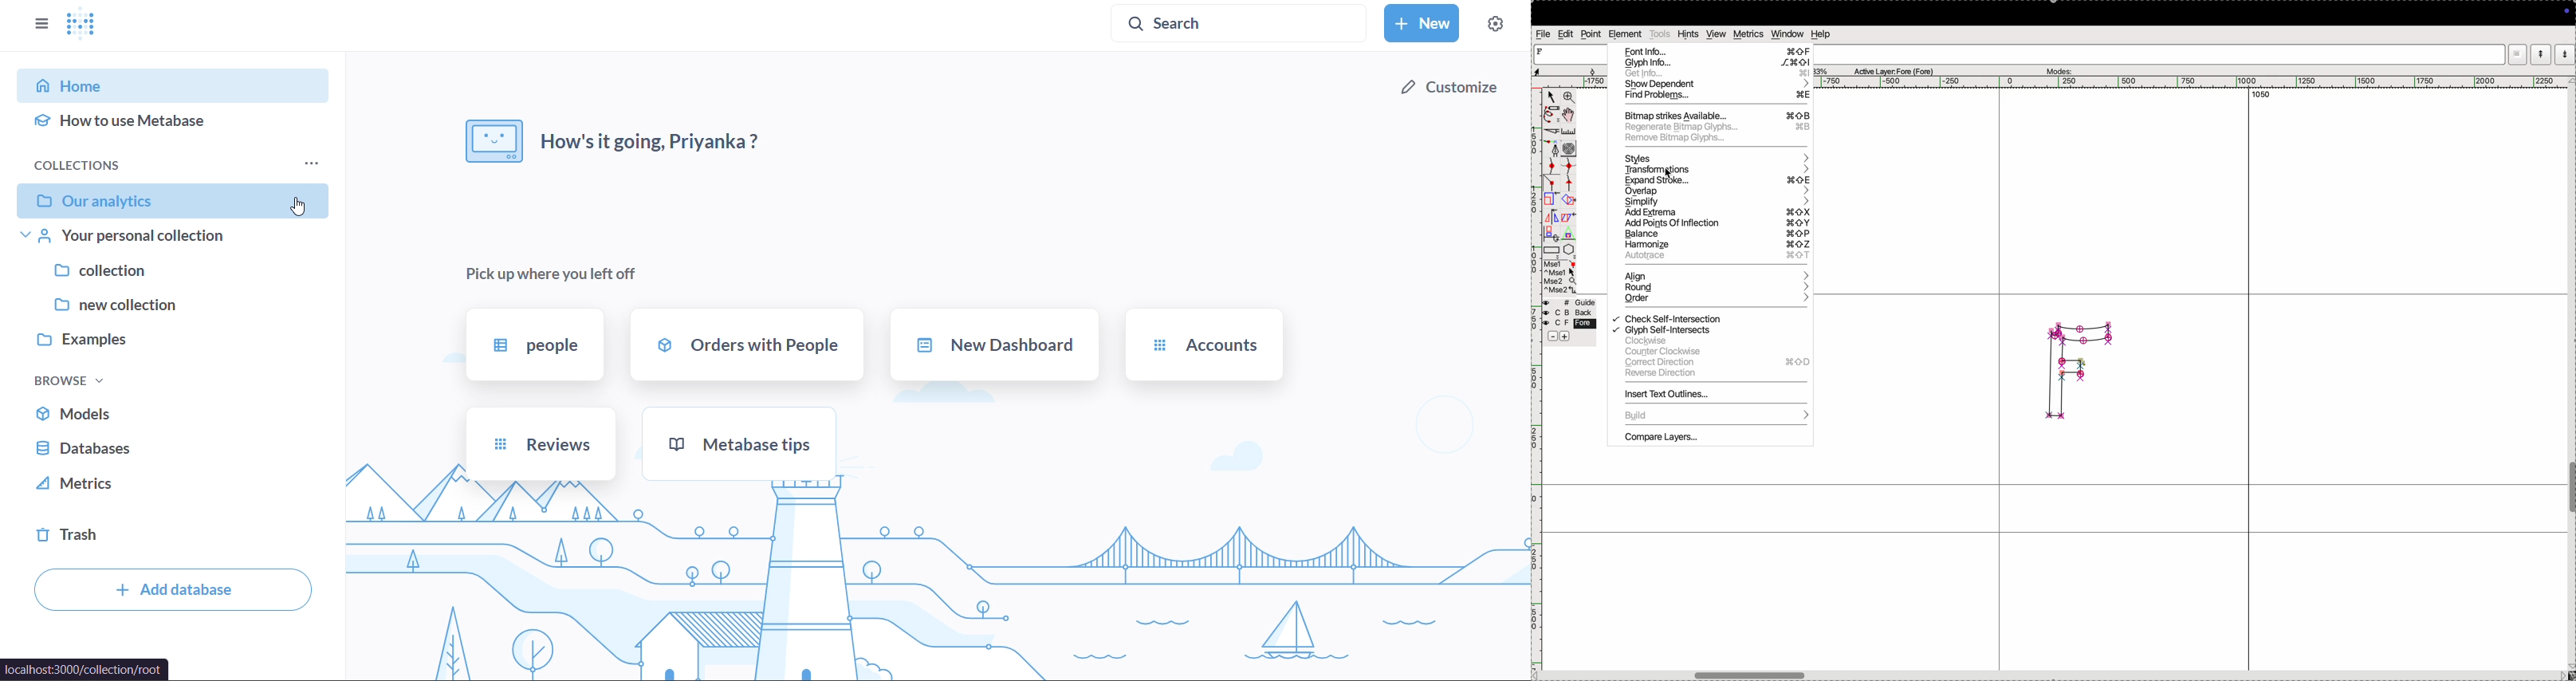 This screenshot has height=700, width=2576. Describe the element at coordinates (1714, 301) in the screenshot. I see `order` at that location.